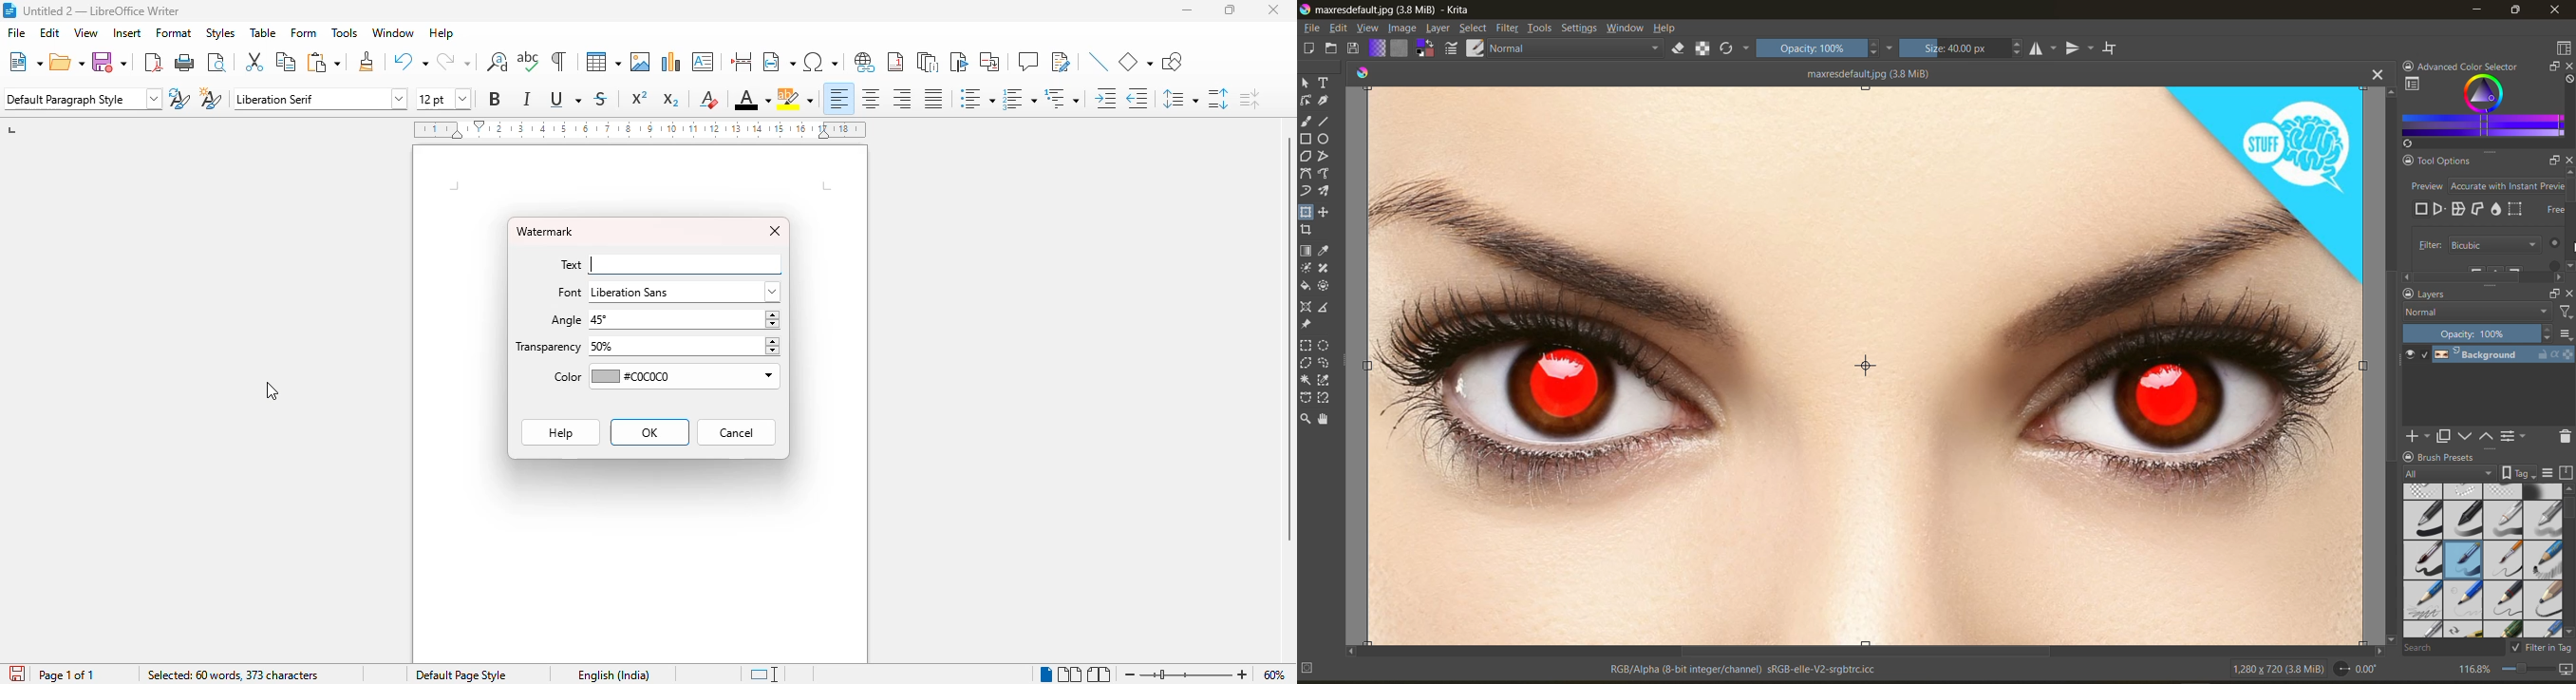 The image size is (2576, 700). I want to click on insert line, so click(1099, 61).